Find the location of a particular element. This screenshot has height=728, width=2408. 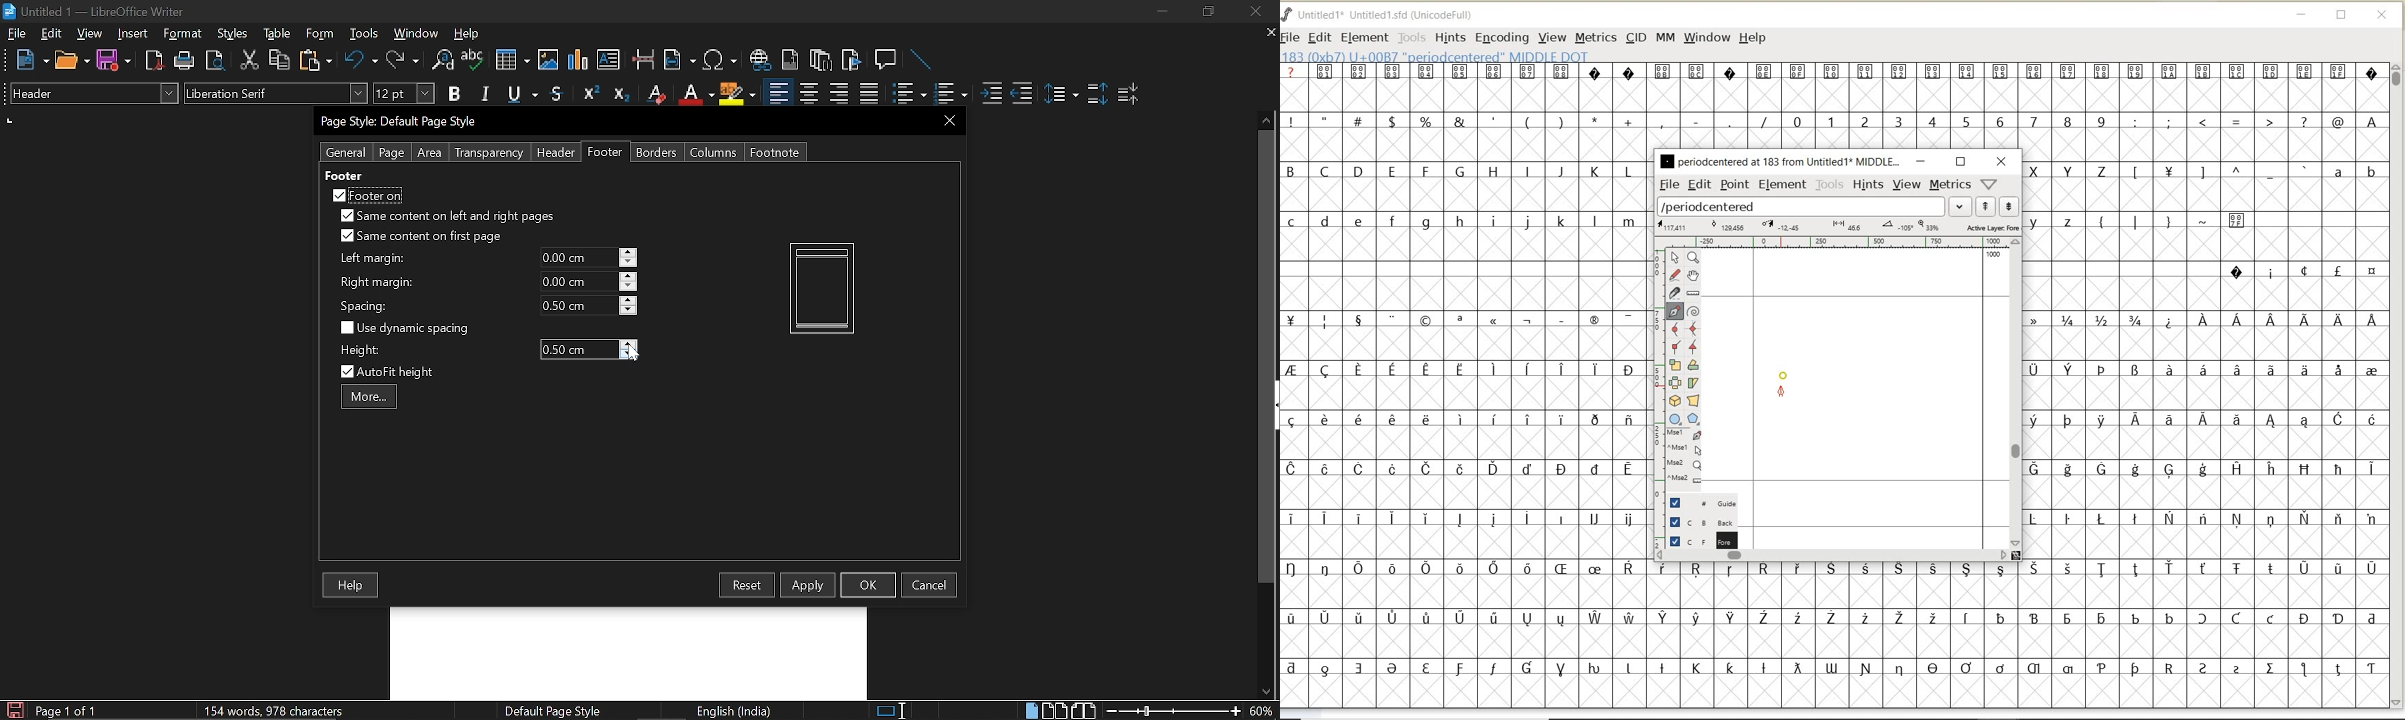

increase left margin is located at coordinates (629, 252).